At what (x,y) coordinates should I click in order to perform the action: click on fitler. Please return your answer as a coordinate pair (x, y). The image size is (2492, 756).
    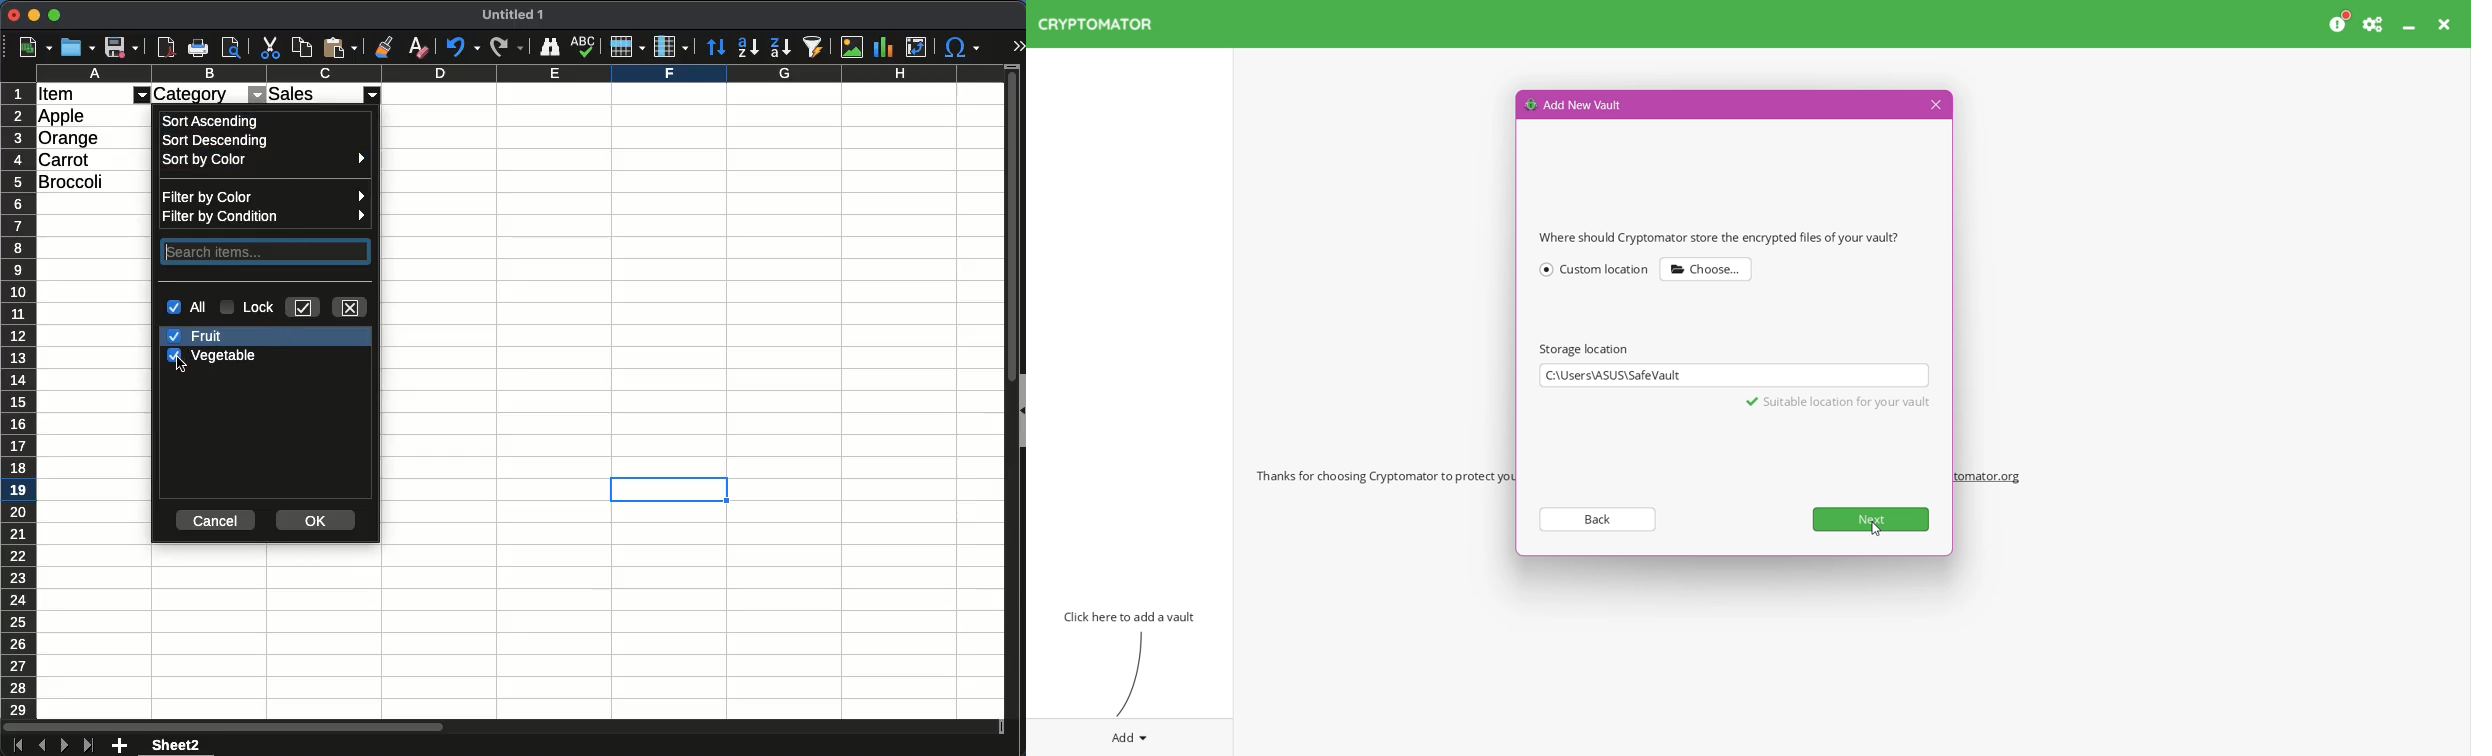
    Looking at the image, I should click on (256, 94).